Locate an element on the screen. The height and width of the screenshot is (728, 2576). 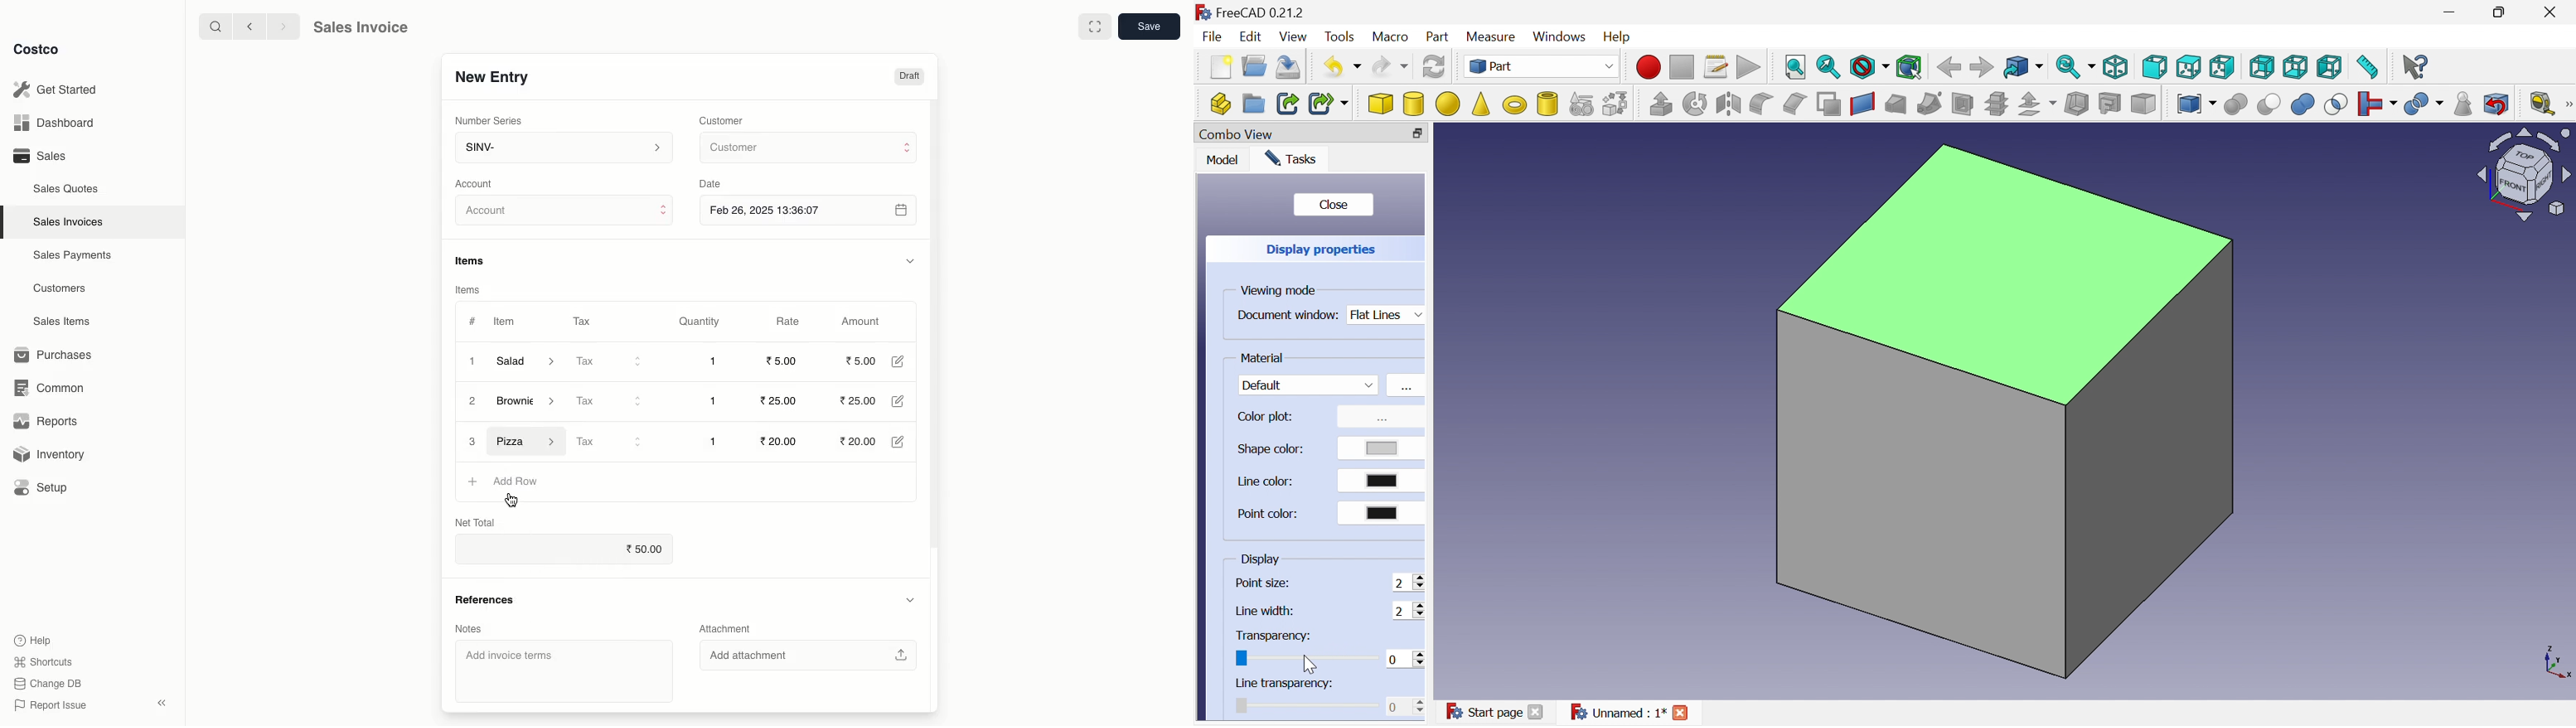
‘Account is located at coordinates (477, 183).